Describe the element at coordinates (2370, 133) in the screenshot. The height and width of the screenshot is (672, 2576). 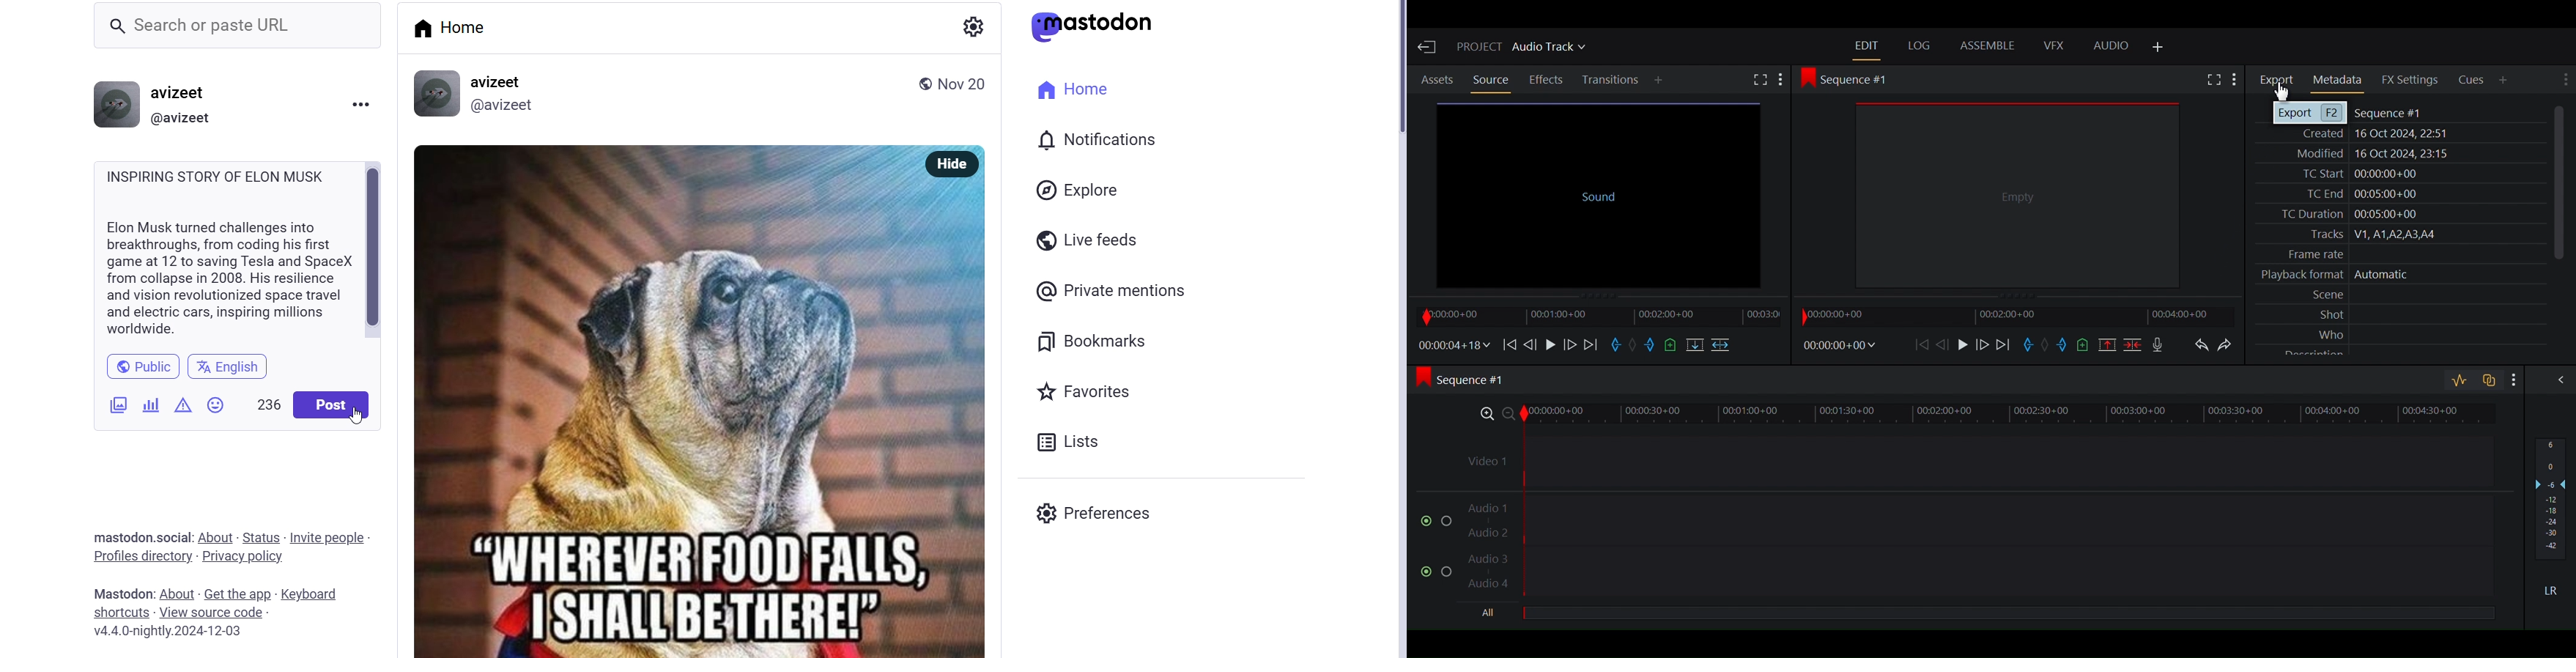
I see `Created 16 Oct 2024, 22:51` at that location.